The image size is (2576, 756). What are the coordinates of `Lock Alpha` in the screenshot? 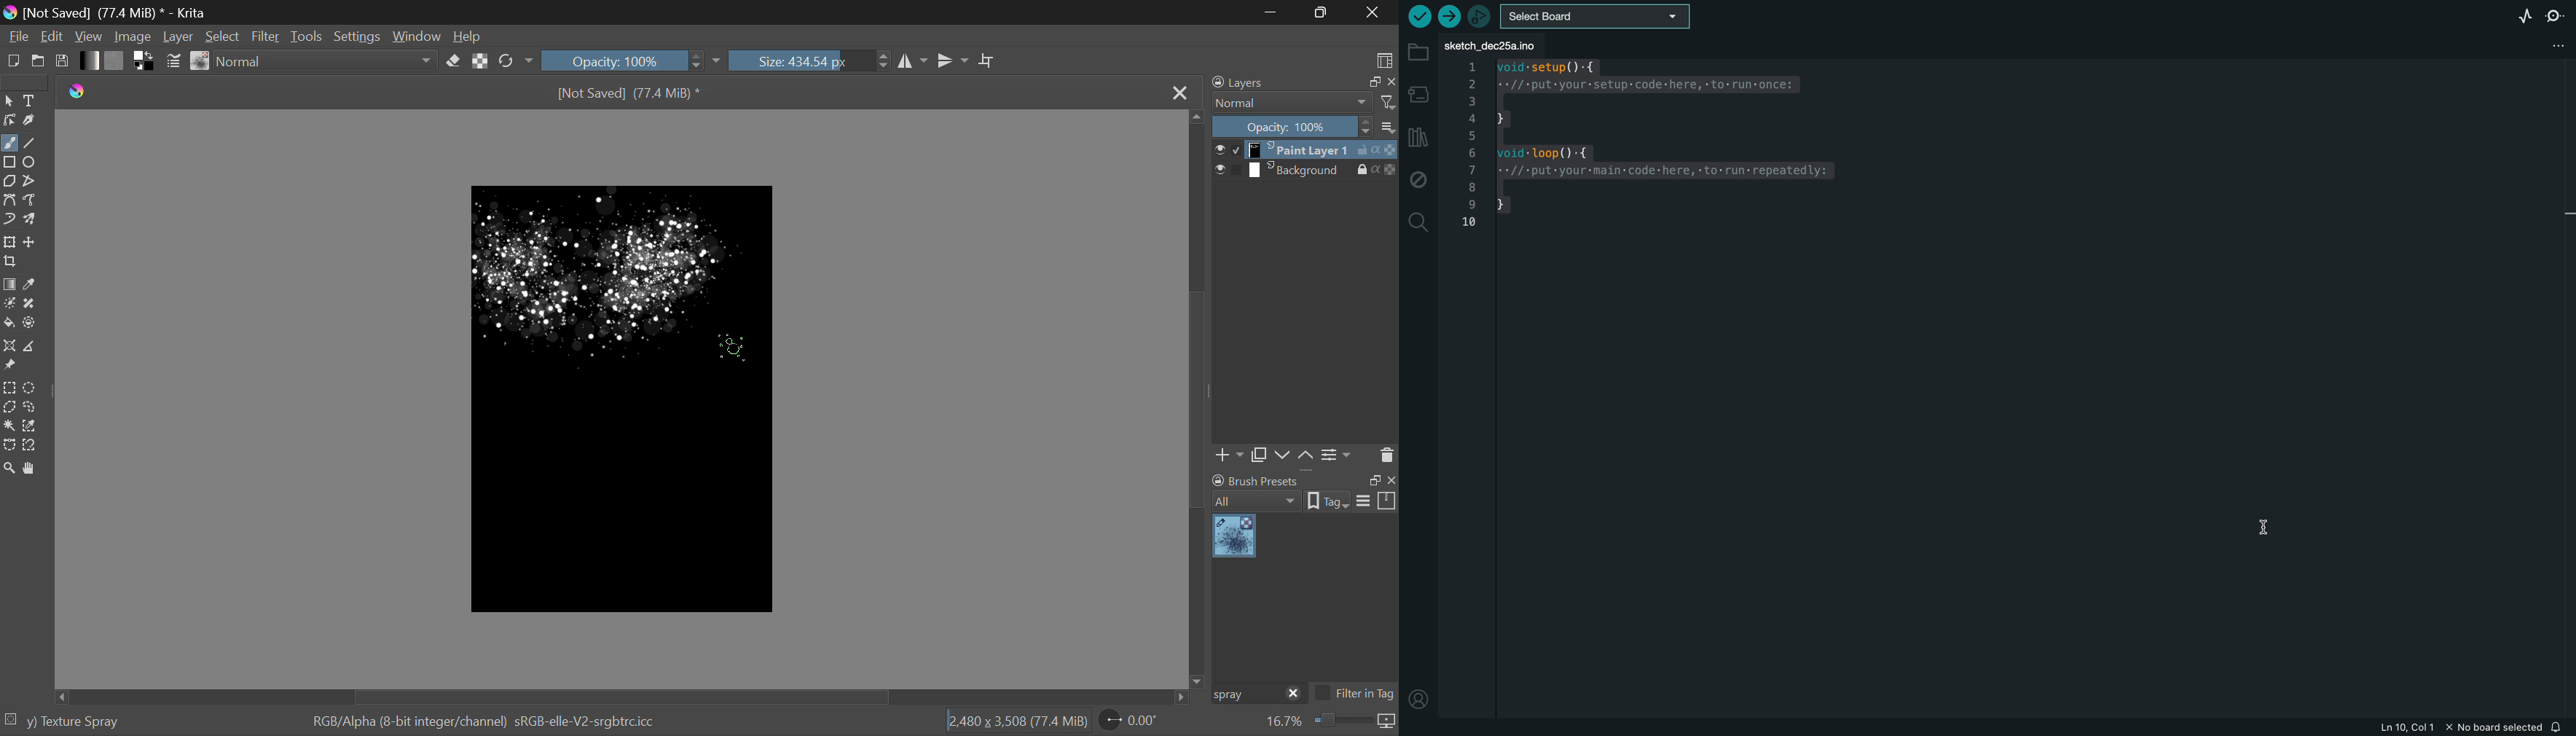 It's located at (481, 60).